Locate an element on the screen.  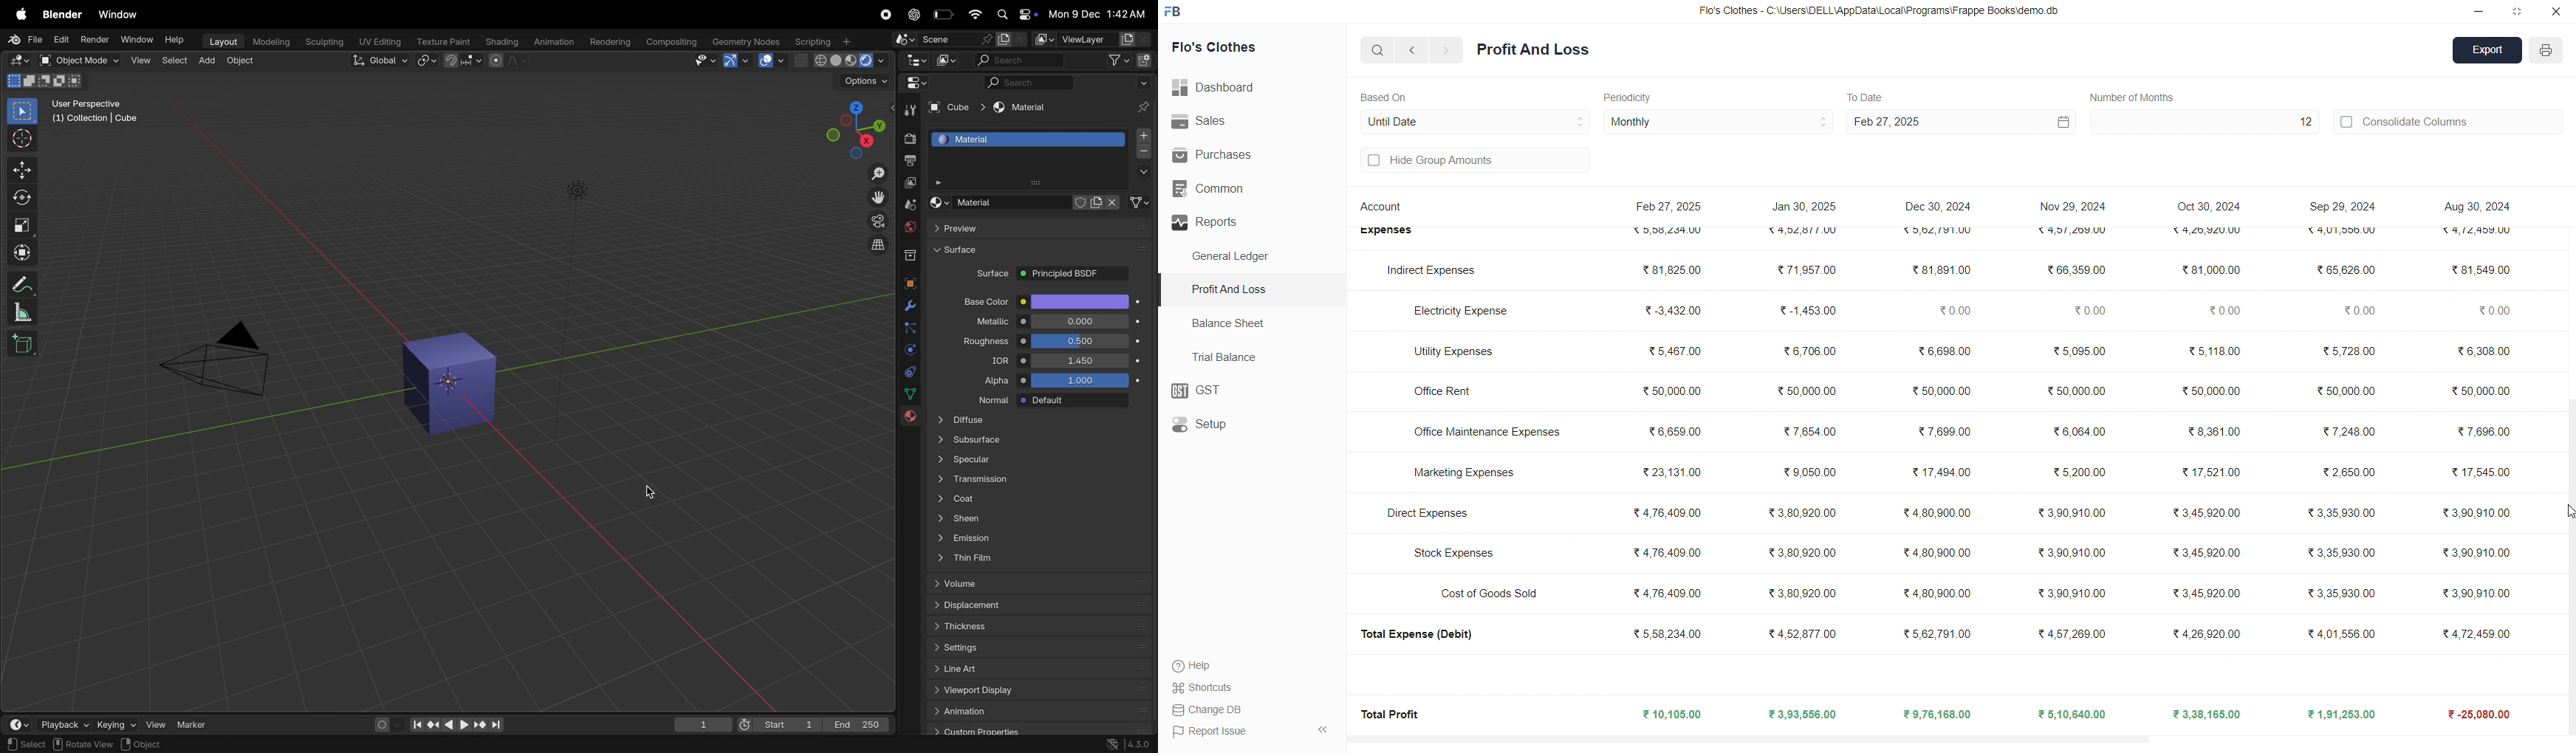
₹ 3,45,920.00 is located at coordinates (2210, 513).